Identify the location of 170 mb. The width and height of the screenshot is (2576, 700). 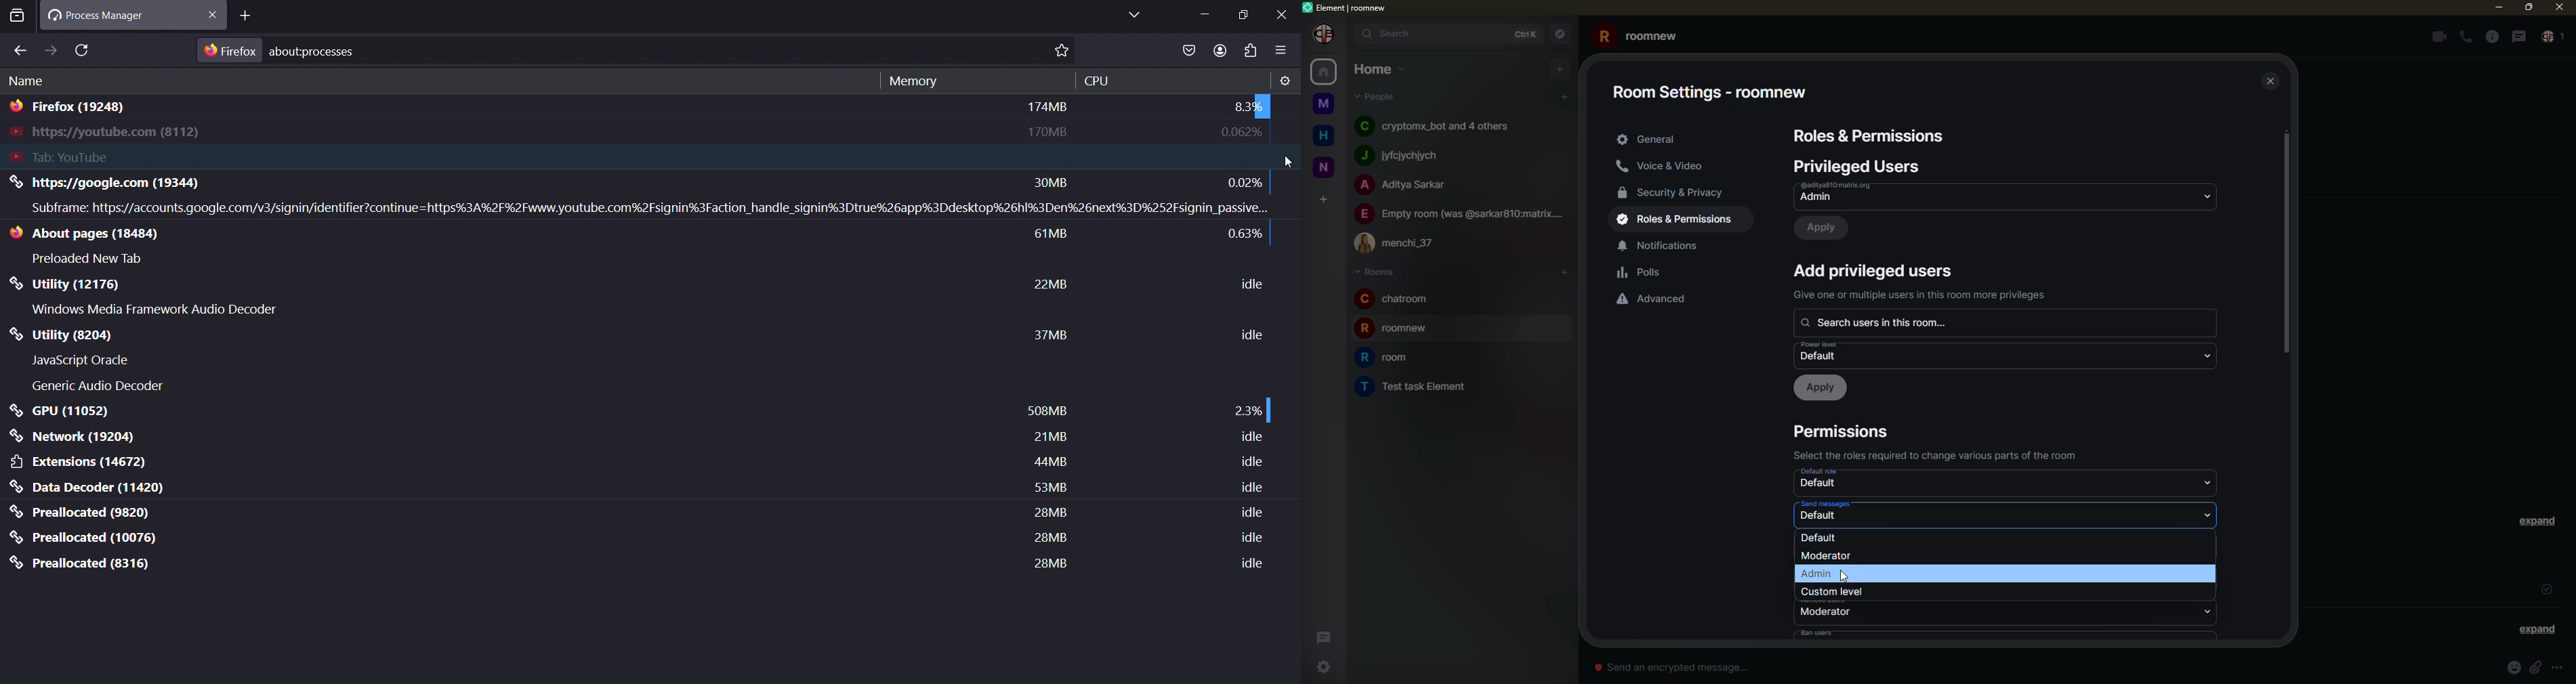
(1046, 131).